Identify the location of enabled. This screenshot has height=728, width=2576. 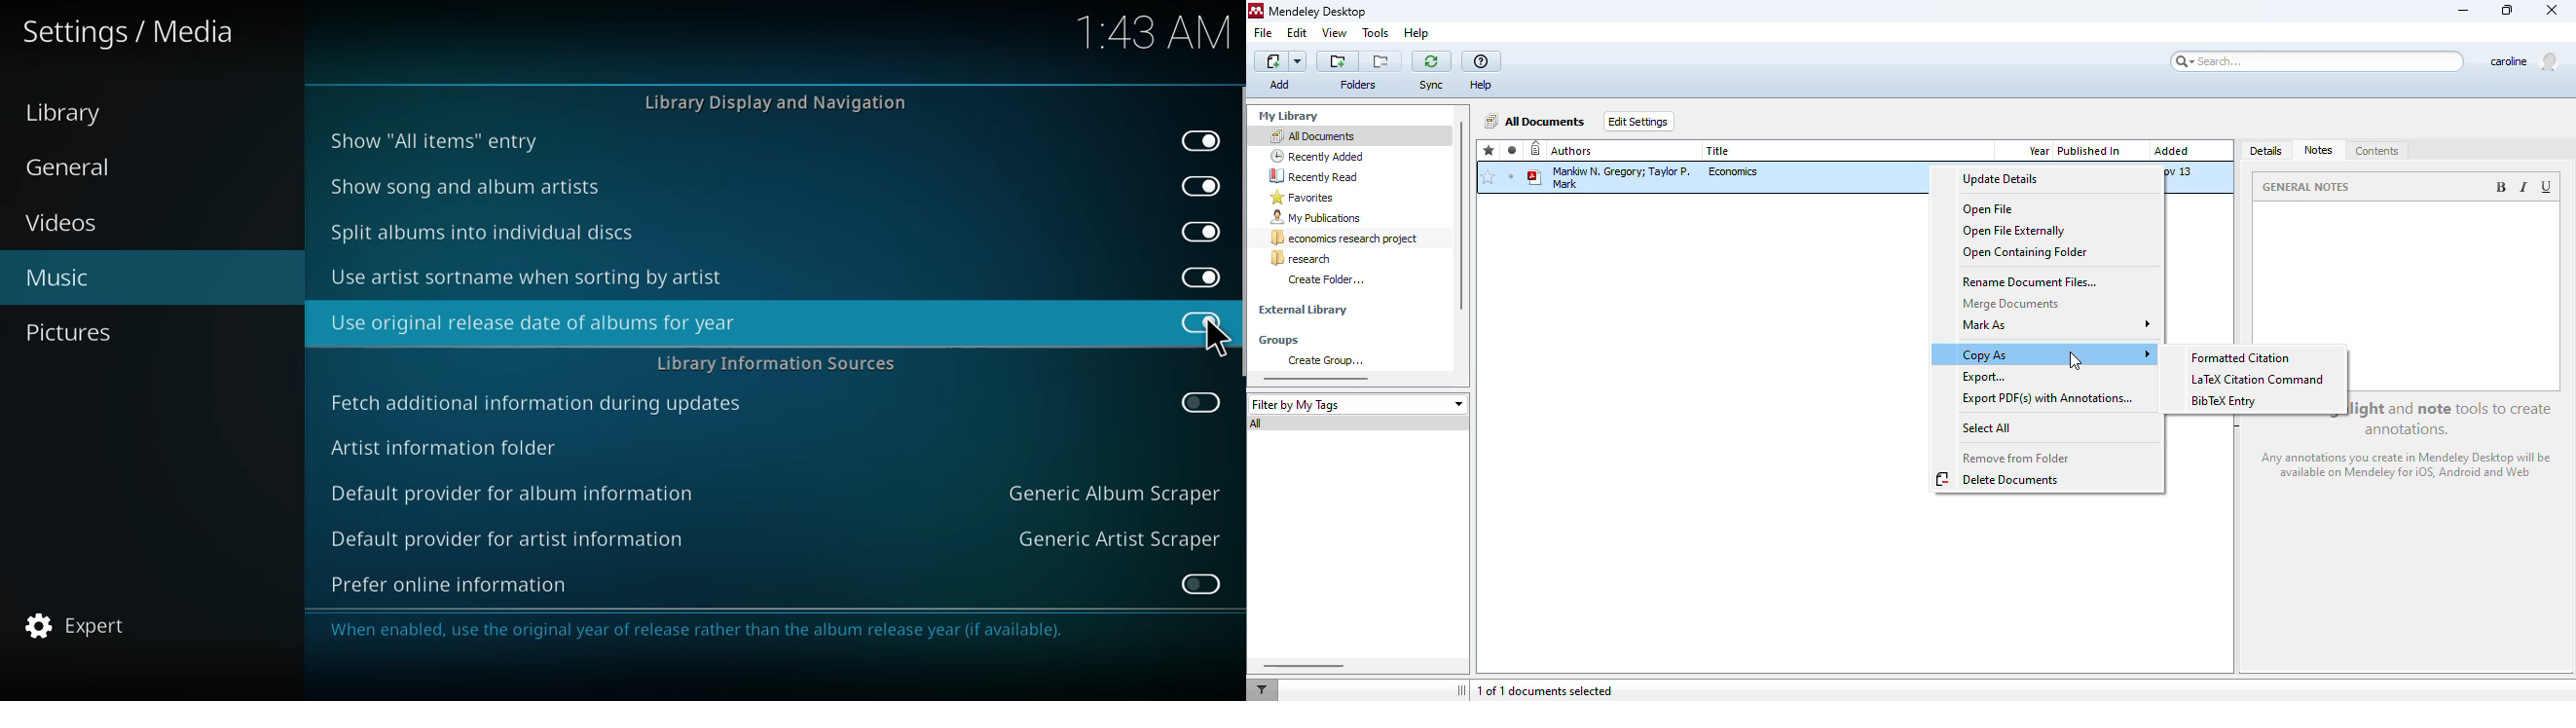
(1198, 229).